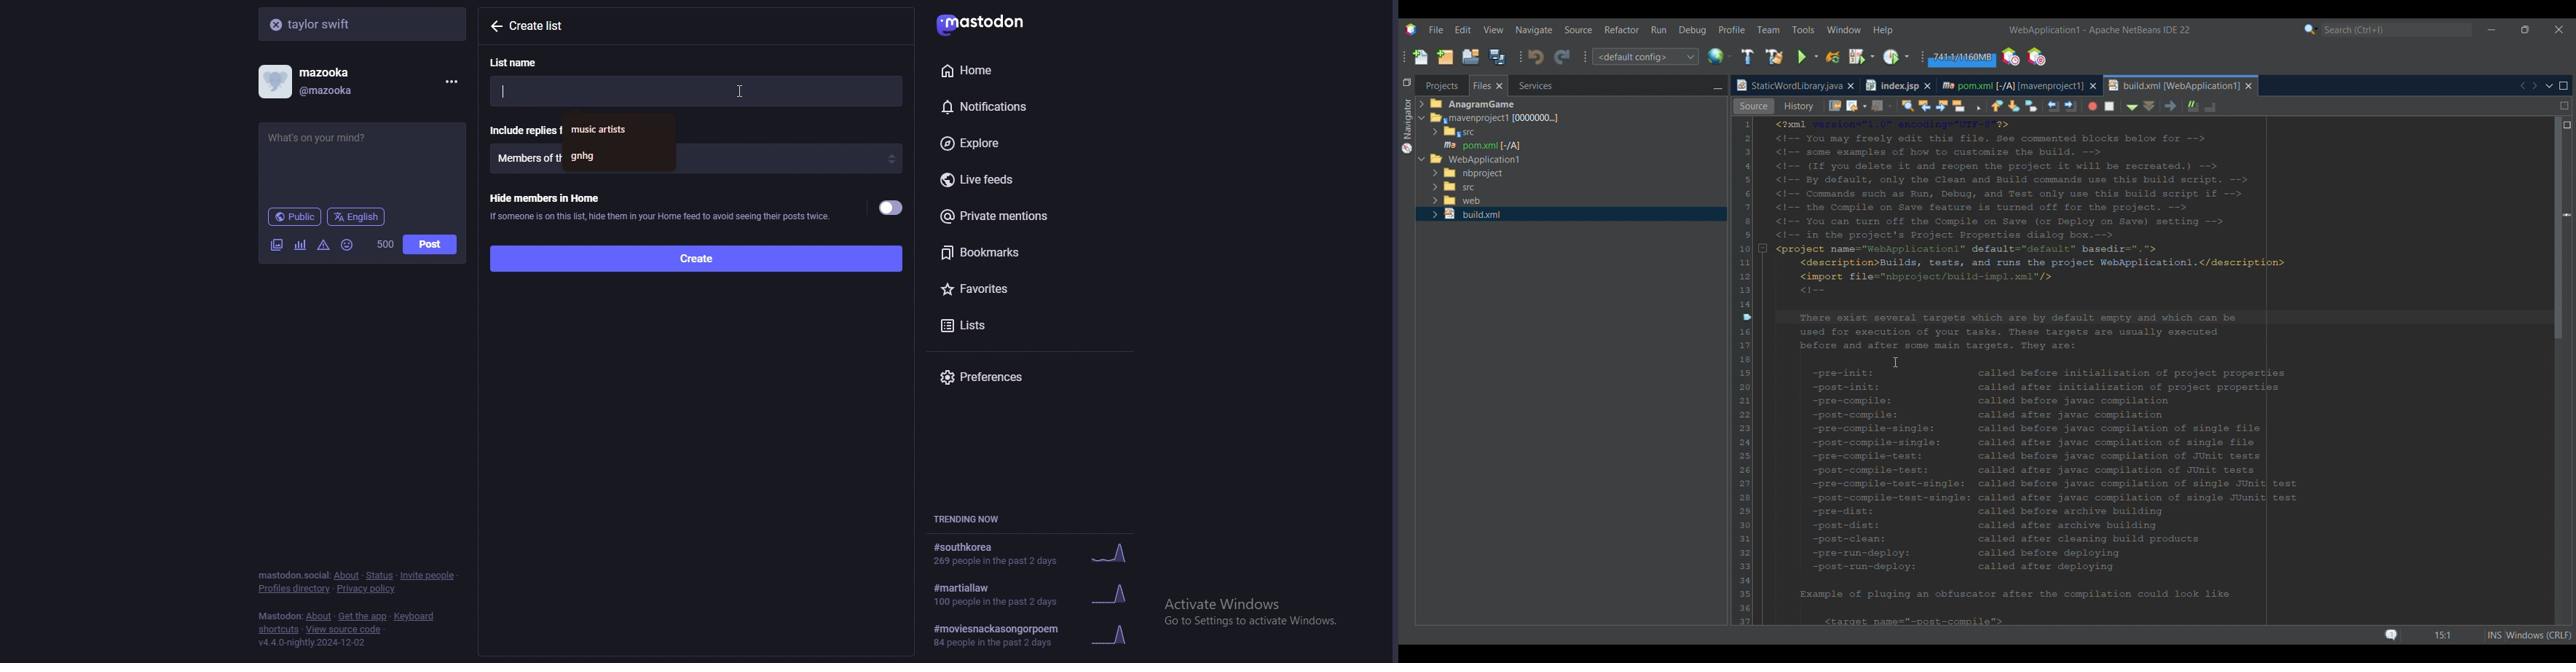  Describe the element at coordinates (696, 90) in the screenshot. I see `list name input` at that location.